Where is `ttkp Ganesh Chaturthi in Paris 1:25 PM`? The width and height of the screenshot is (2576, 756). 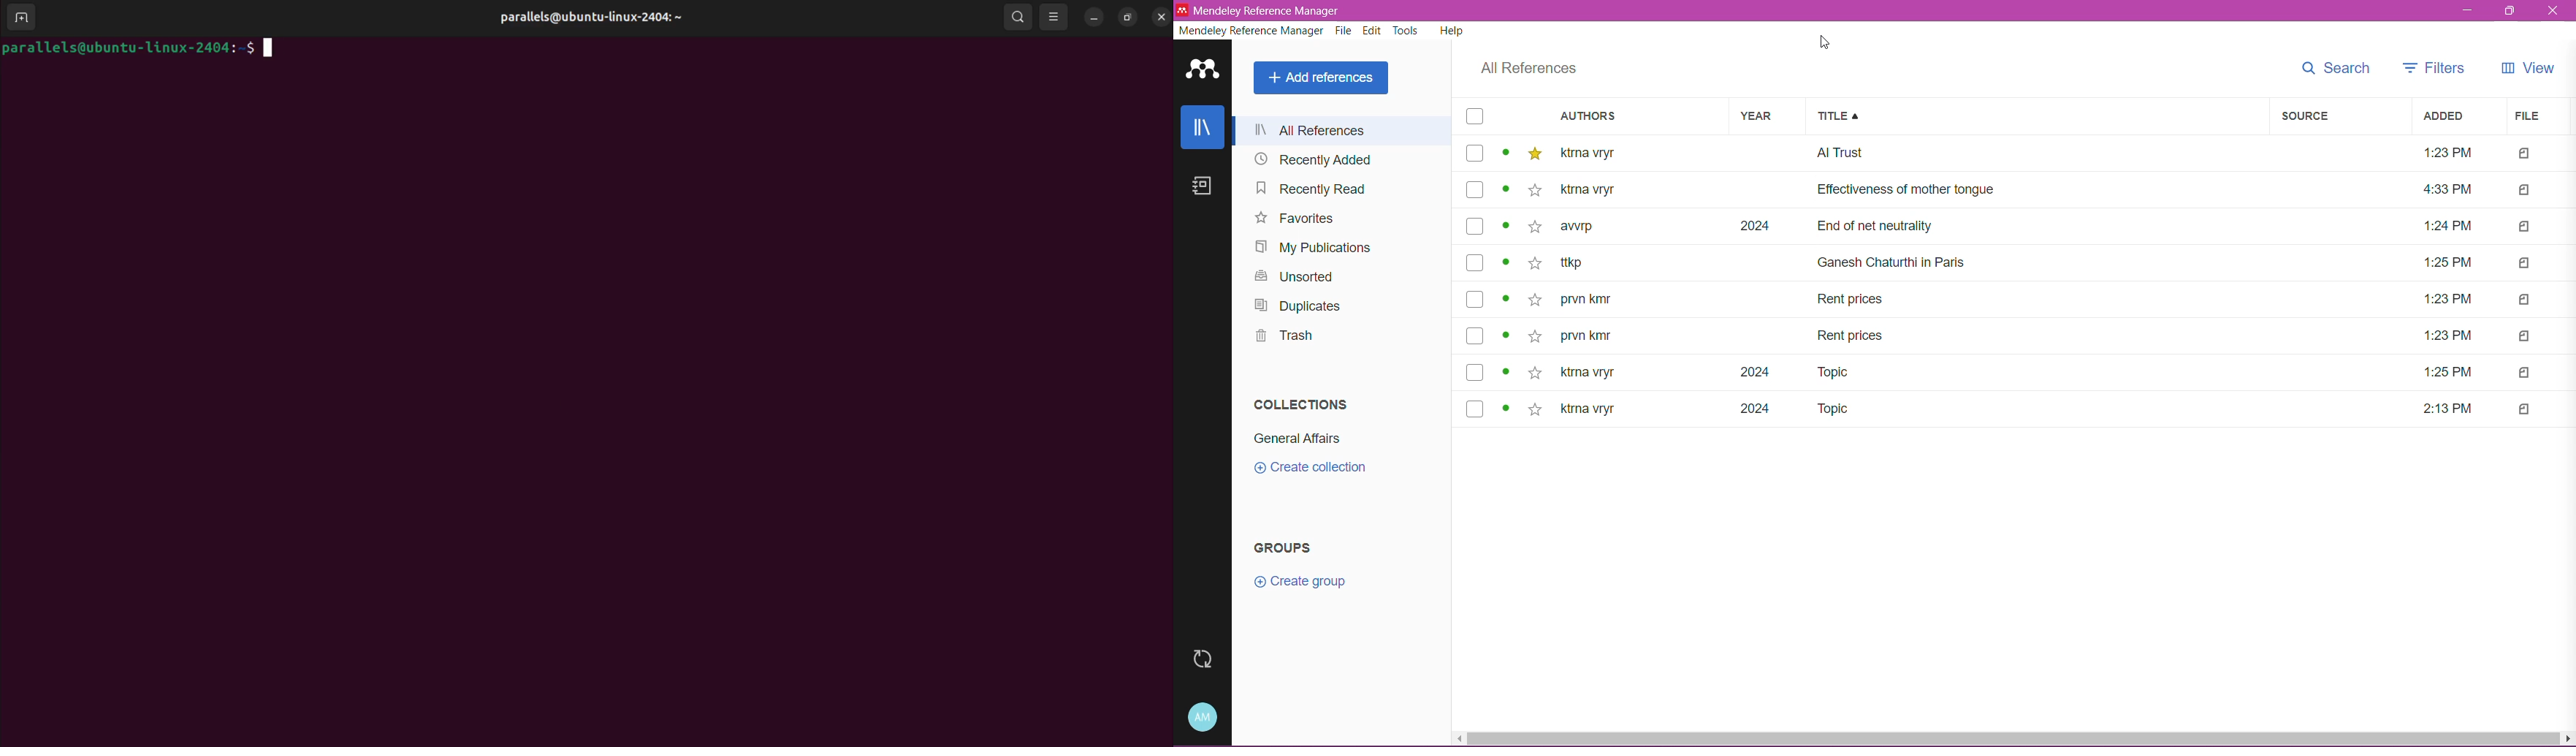 ttkp Ganesh Chaturthi in Paris 1:25 PM is located at coordinates (2020, 264).